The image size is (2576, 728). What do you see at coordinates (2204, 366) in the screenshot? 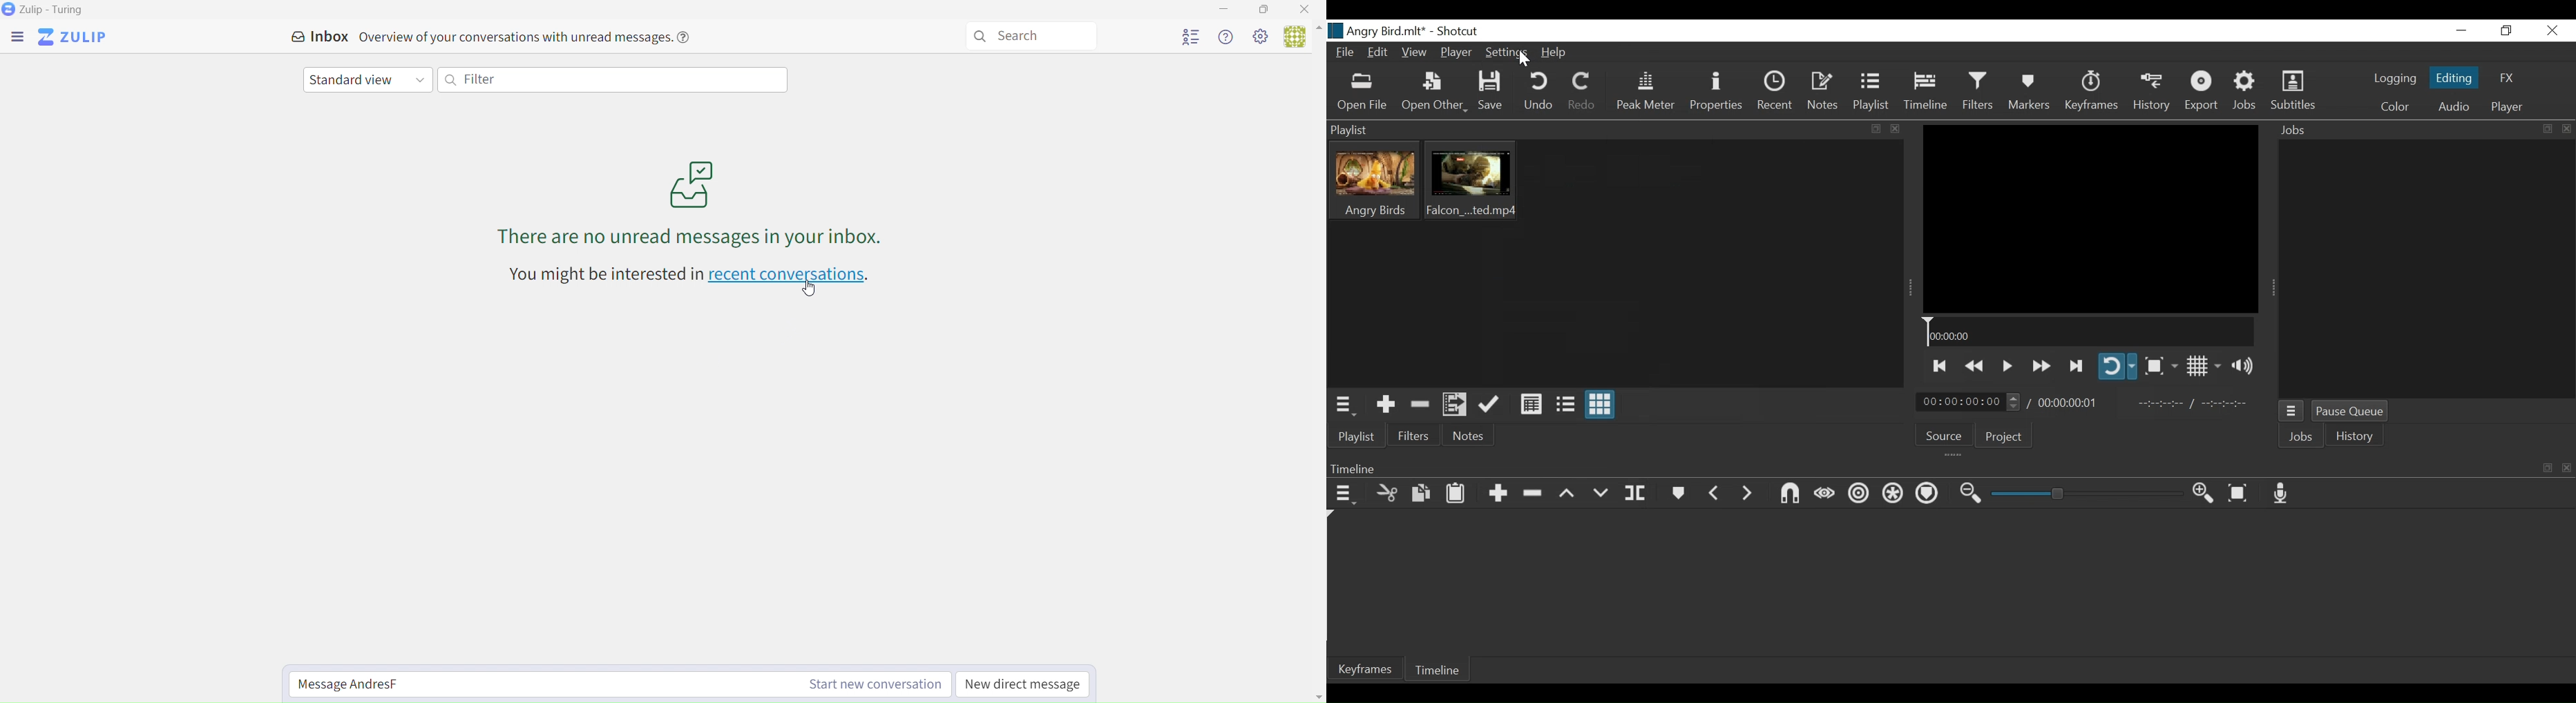
I see `Toggle display grid on the player` at bounding box center [2204, 366].